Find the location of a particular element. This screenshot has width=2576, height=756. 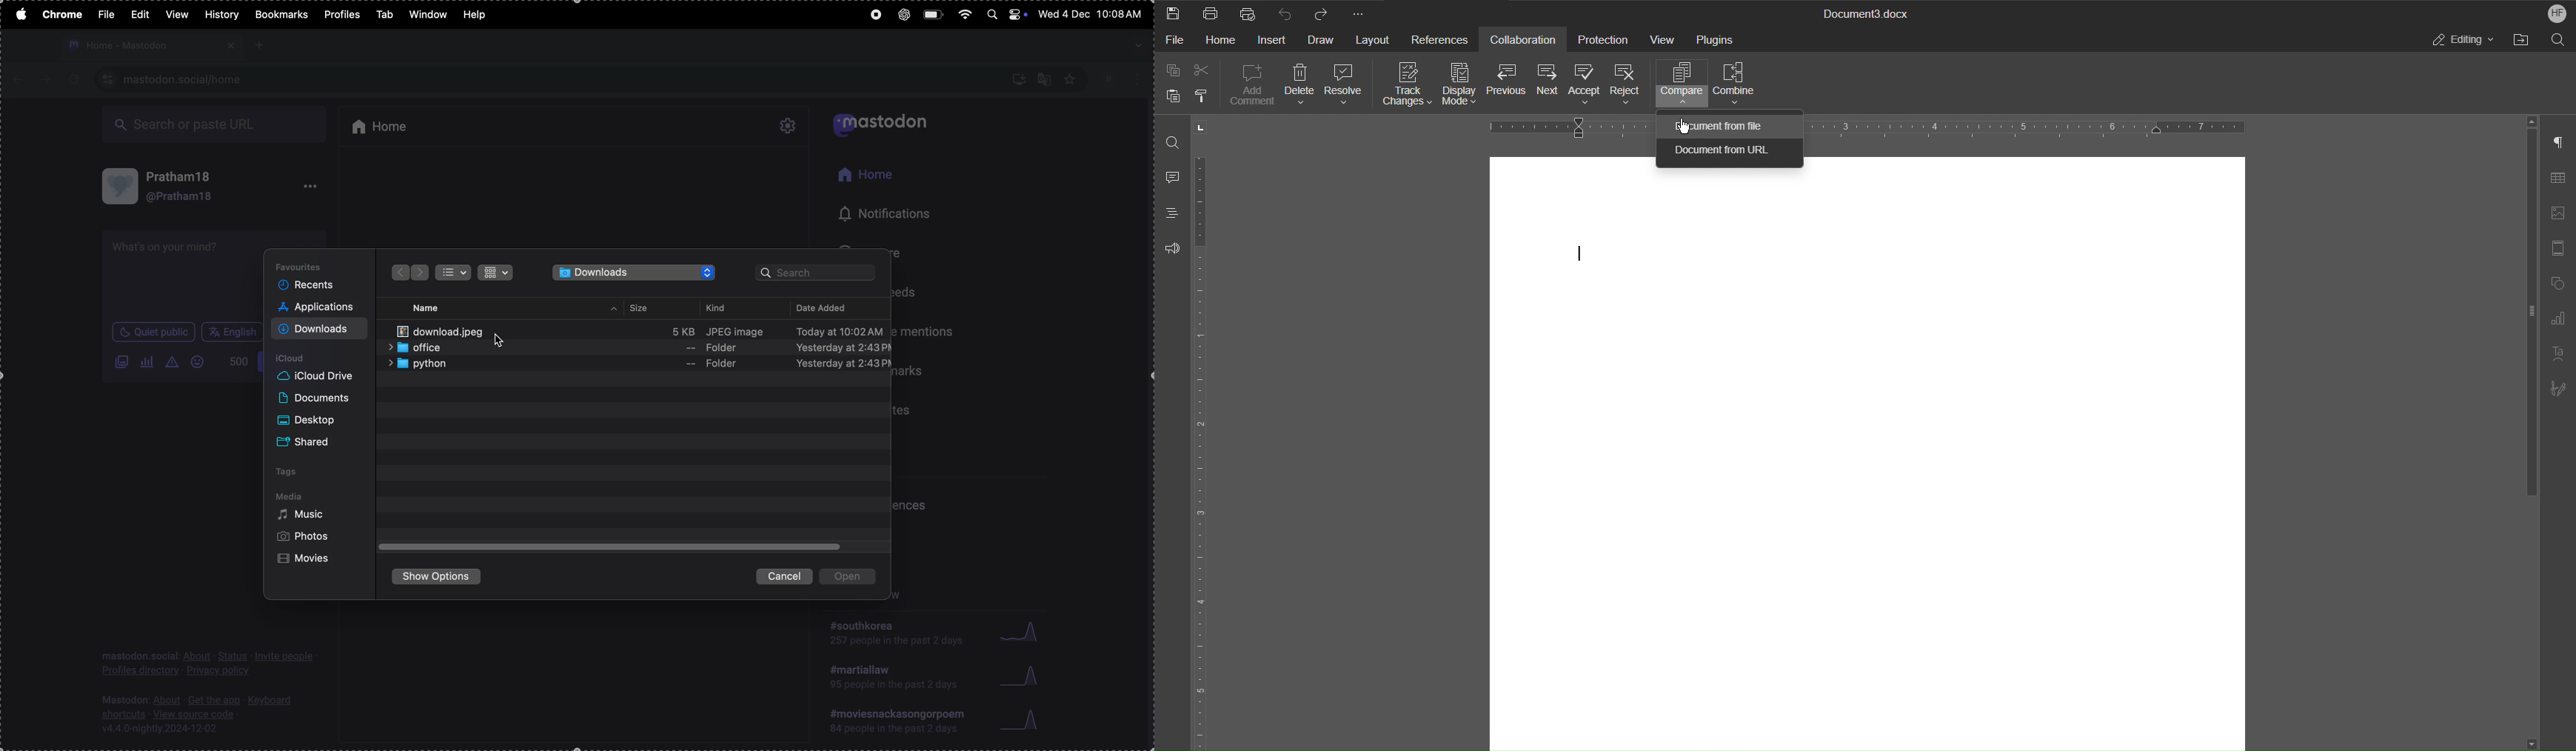

favourites is located at coordinates (305, 266).